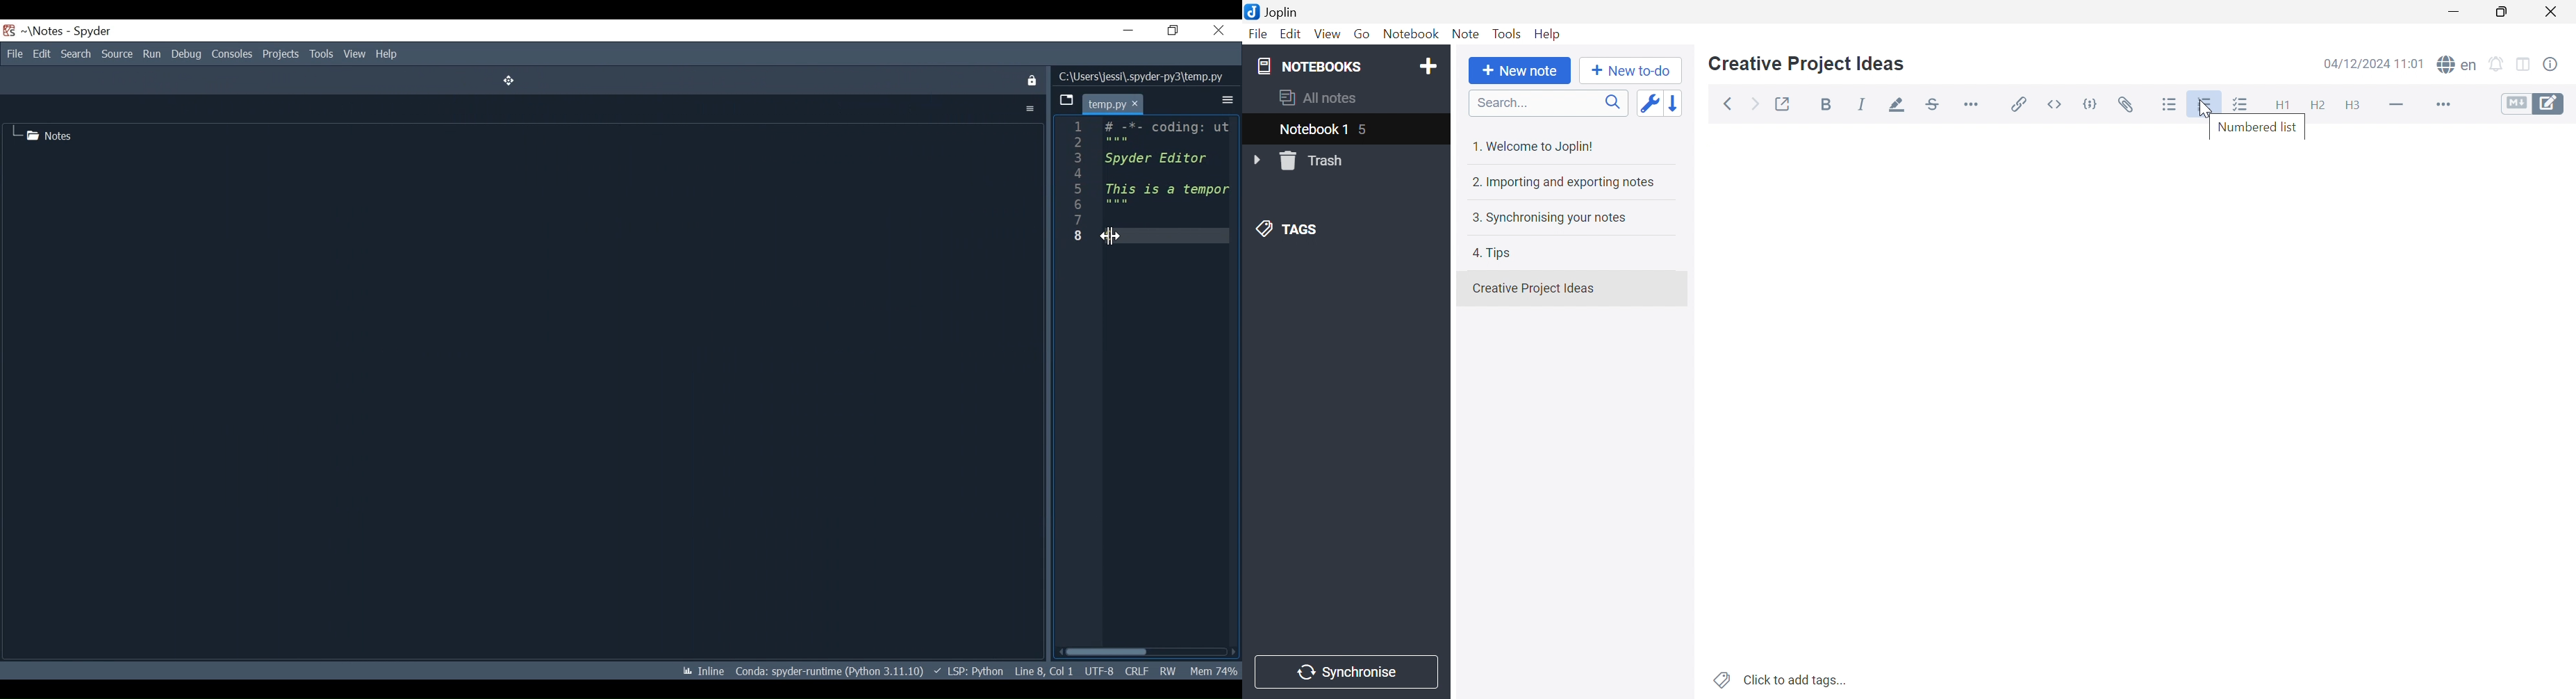  Describe the element at coordinates (1864, 106) in the screenshot. I see `Italic` at that location.